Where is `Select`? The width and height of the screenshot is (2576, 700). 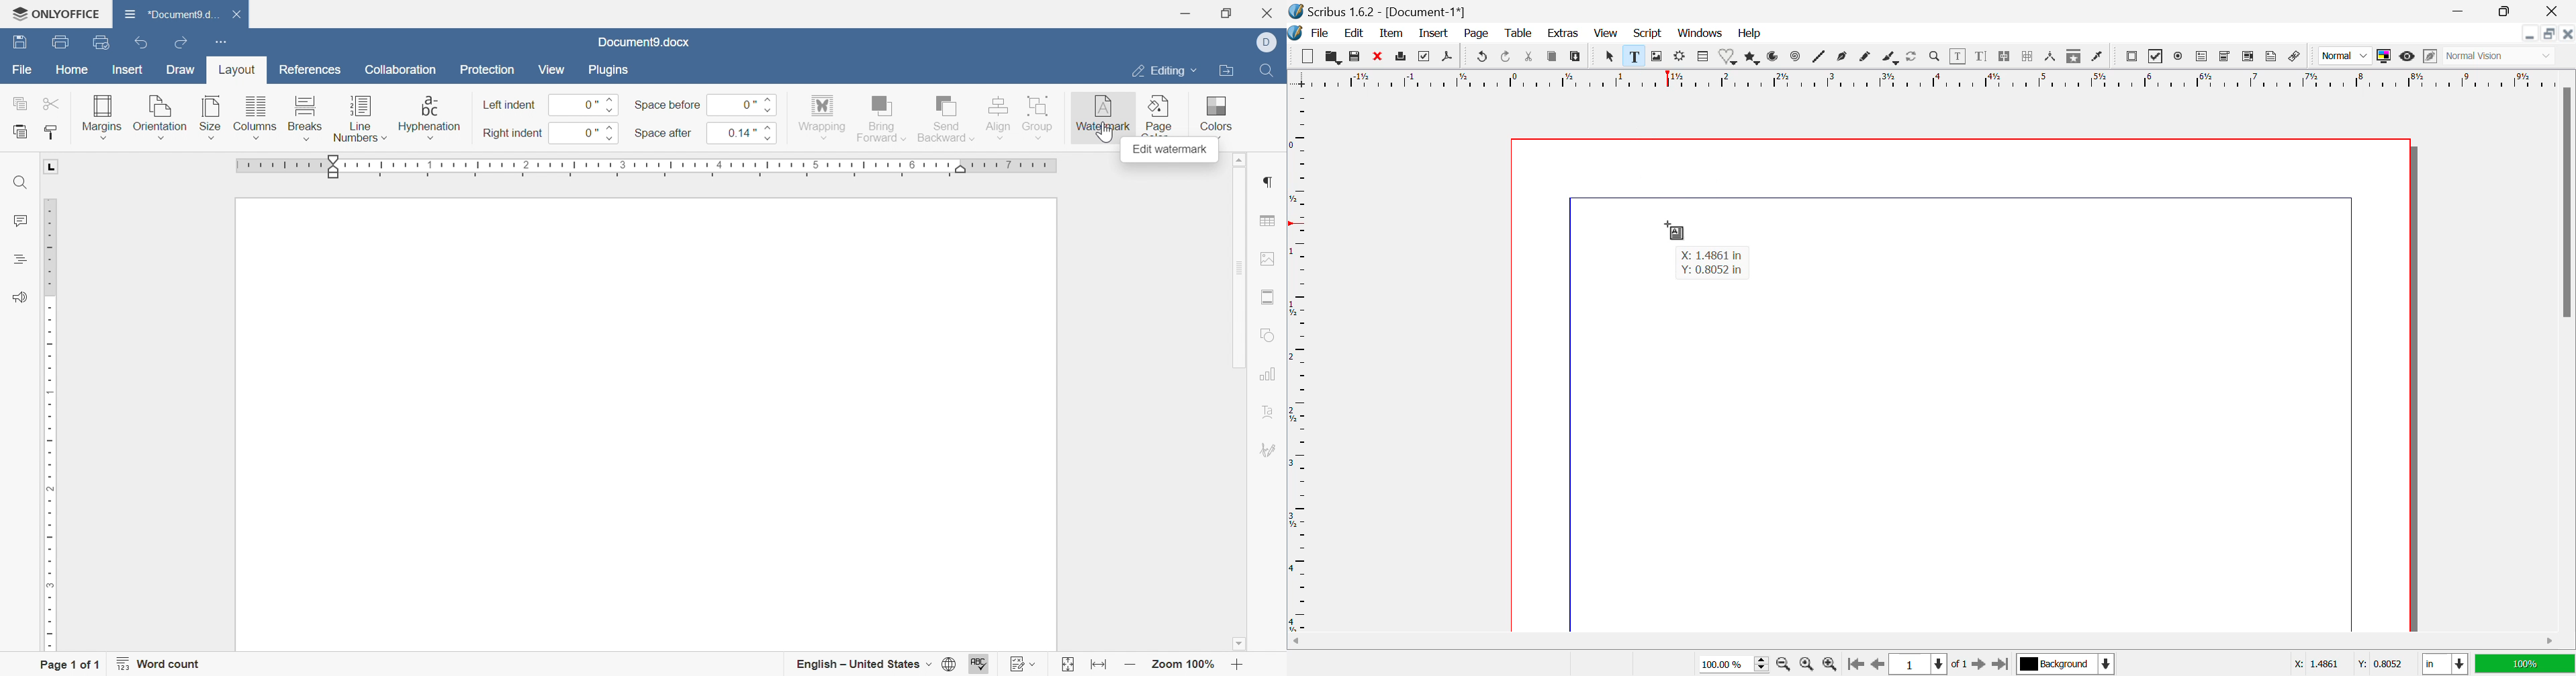 Select is located at coordinates (1610, 56).